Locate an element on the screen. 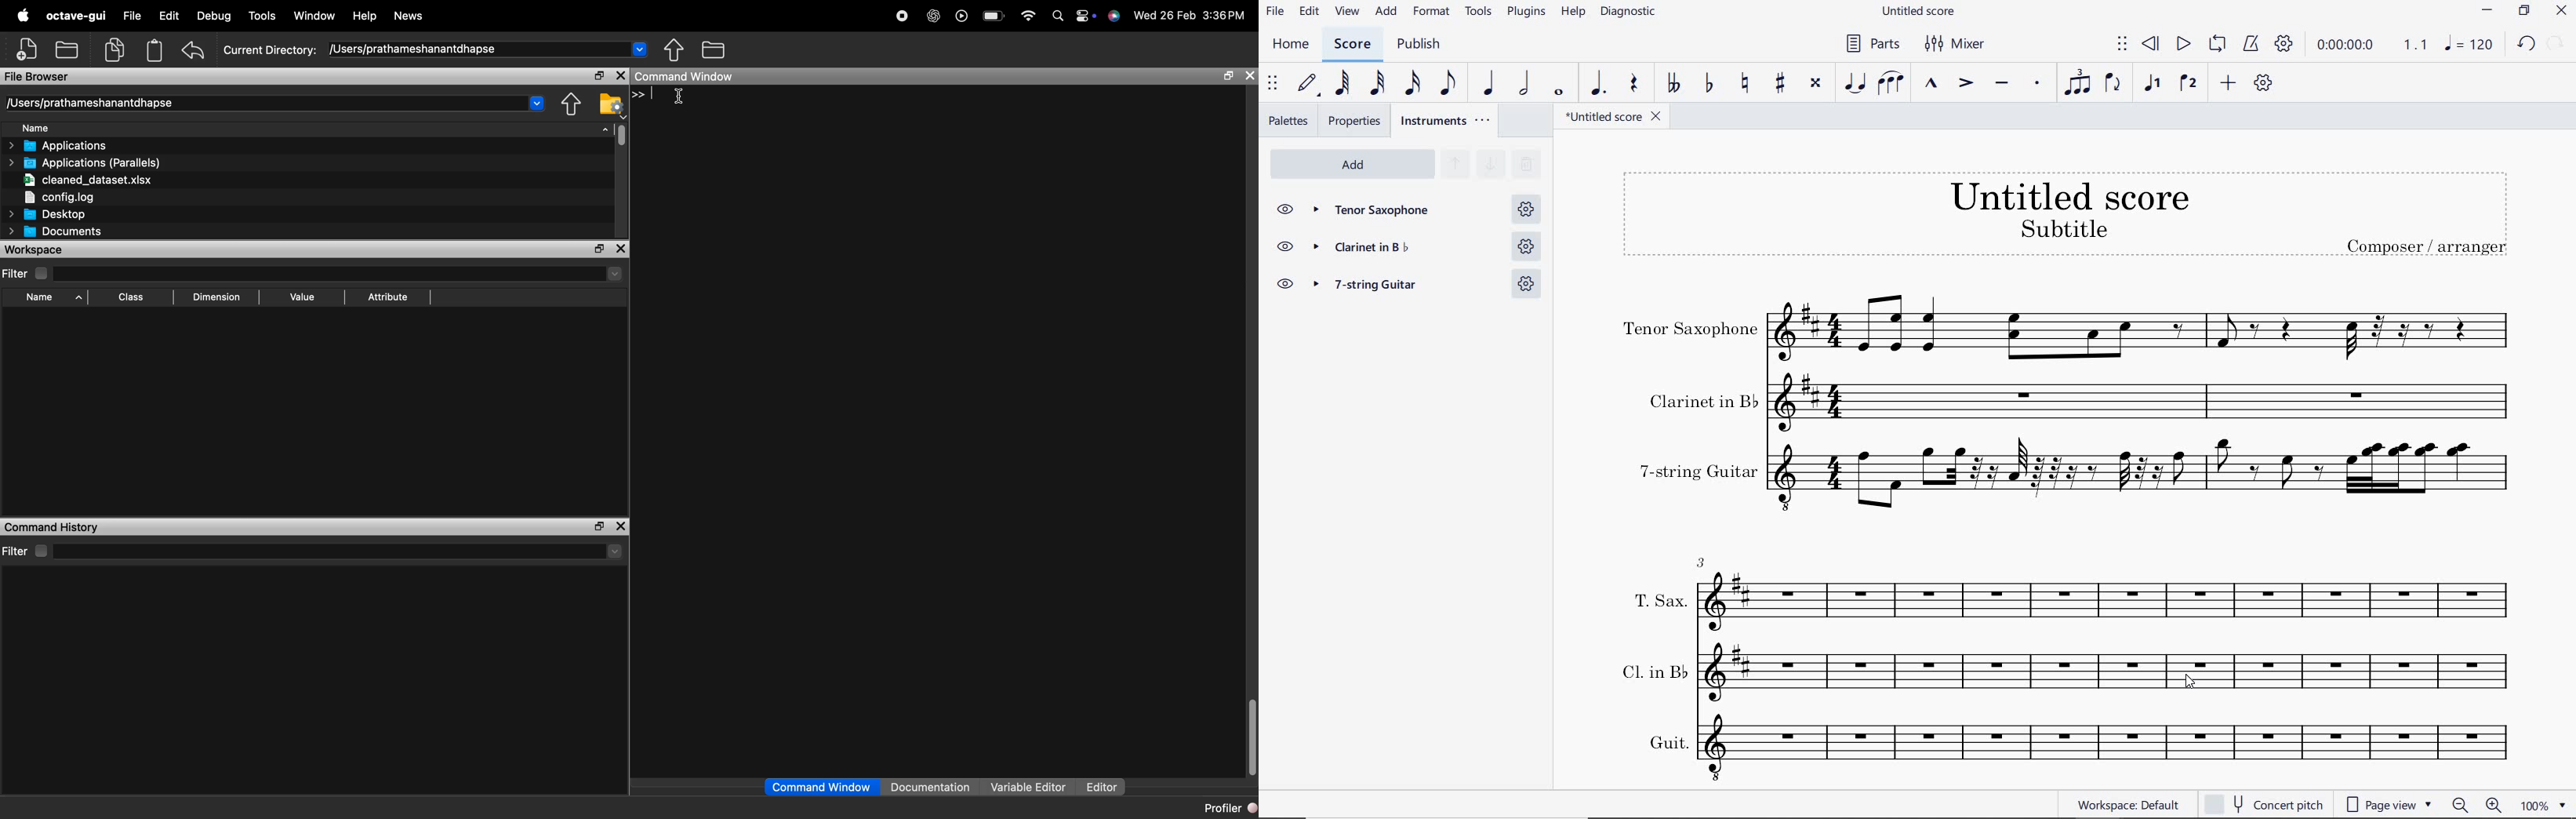  » Wed is located at coordinates (1144, 16).